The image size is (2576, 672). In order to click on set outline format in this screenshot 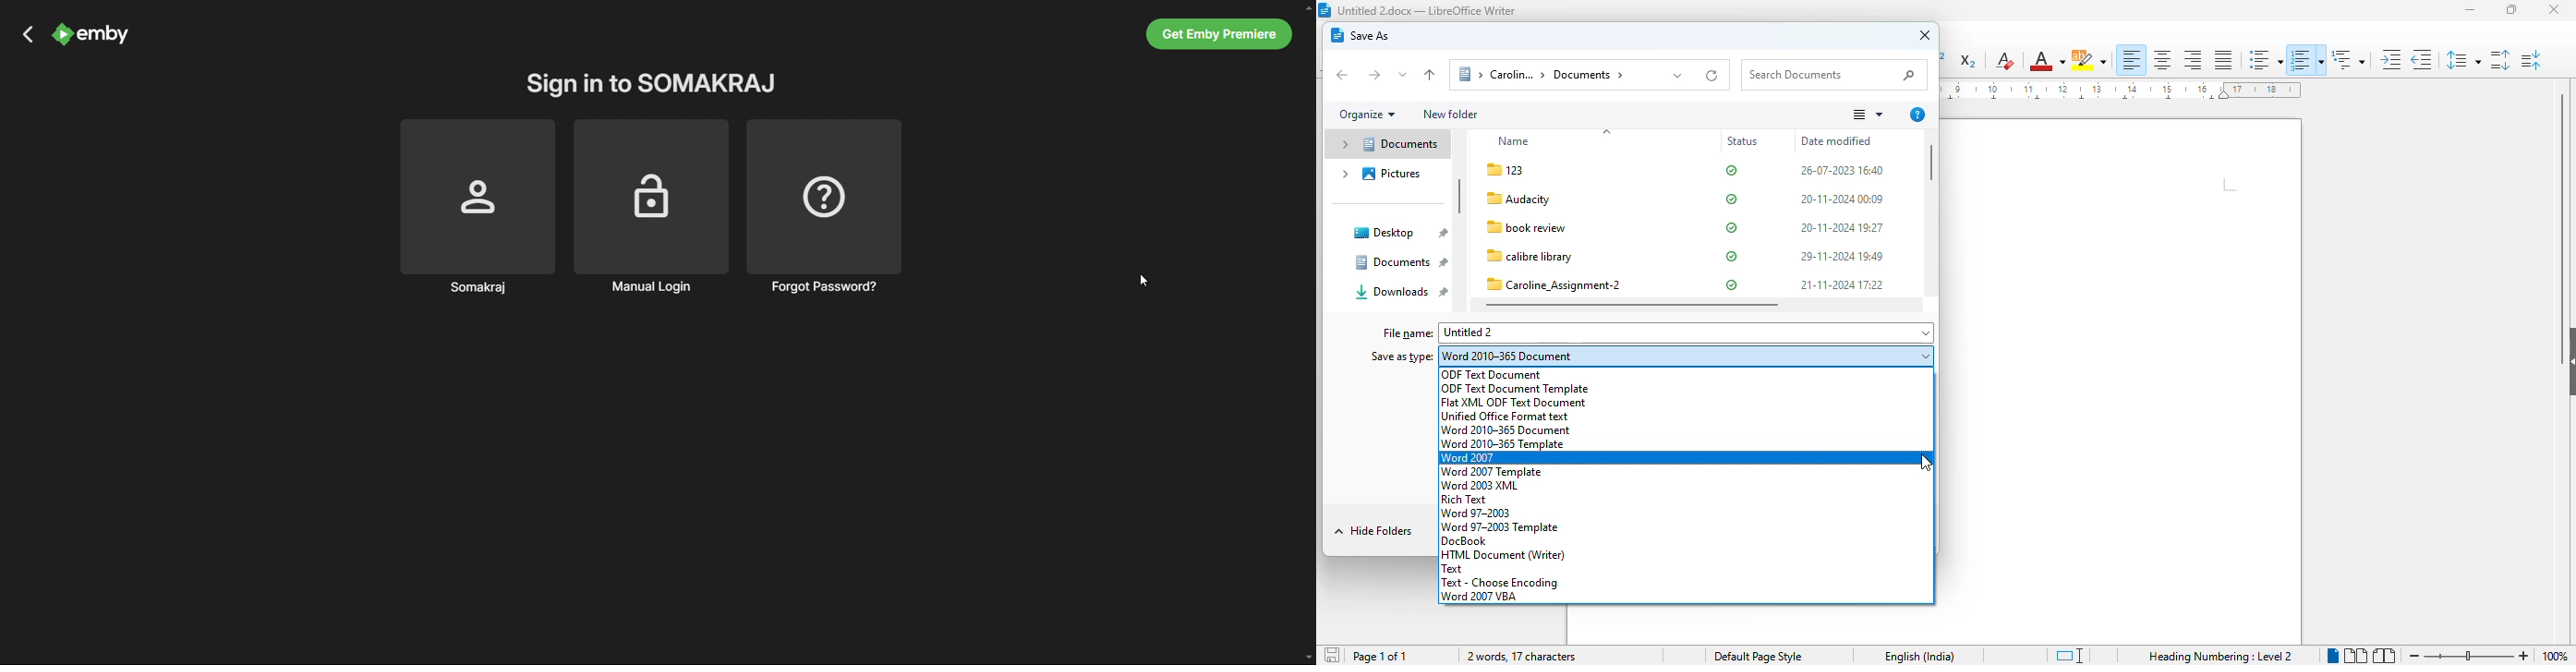, I will do `click(2348, 58)`.